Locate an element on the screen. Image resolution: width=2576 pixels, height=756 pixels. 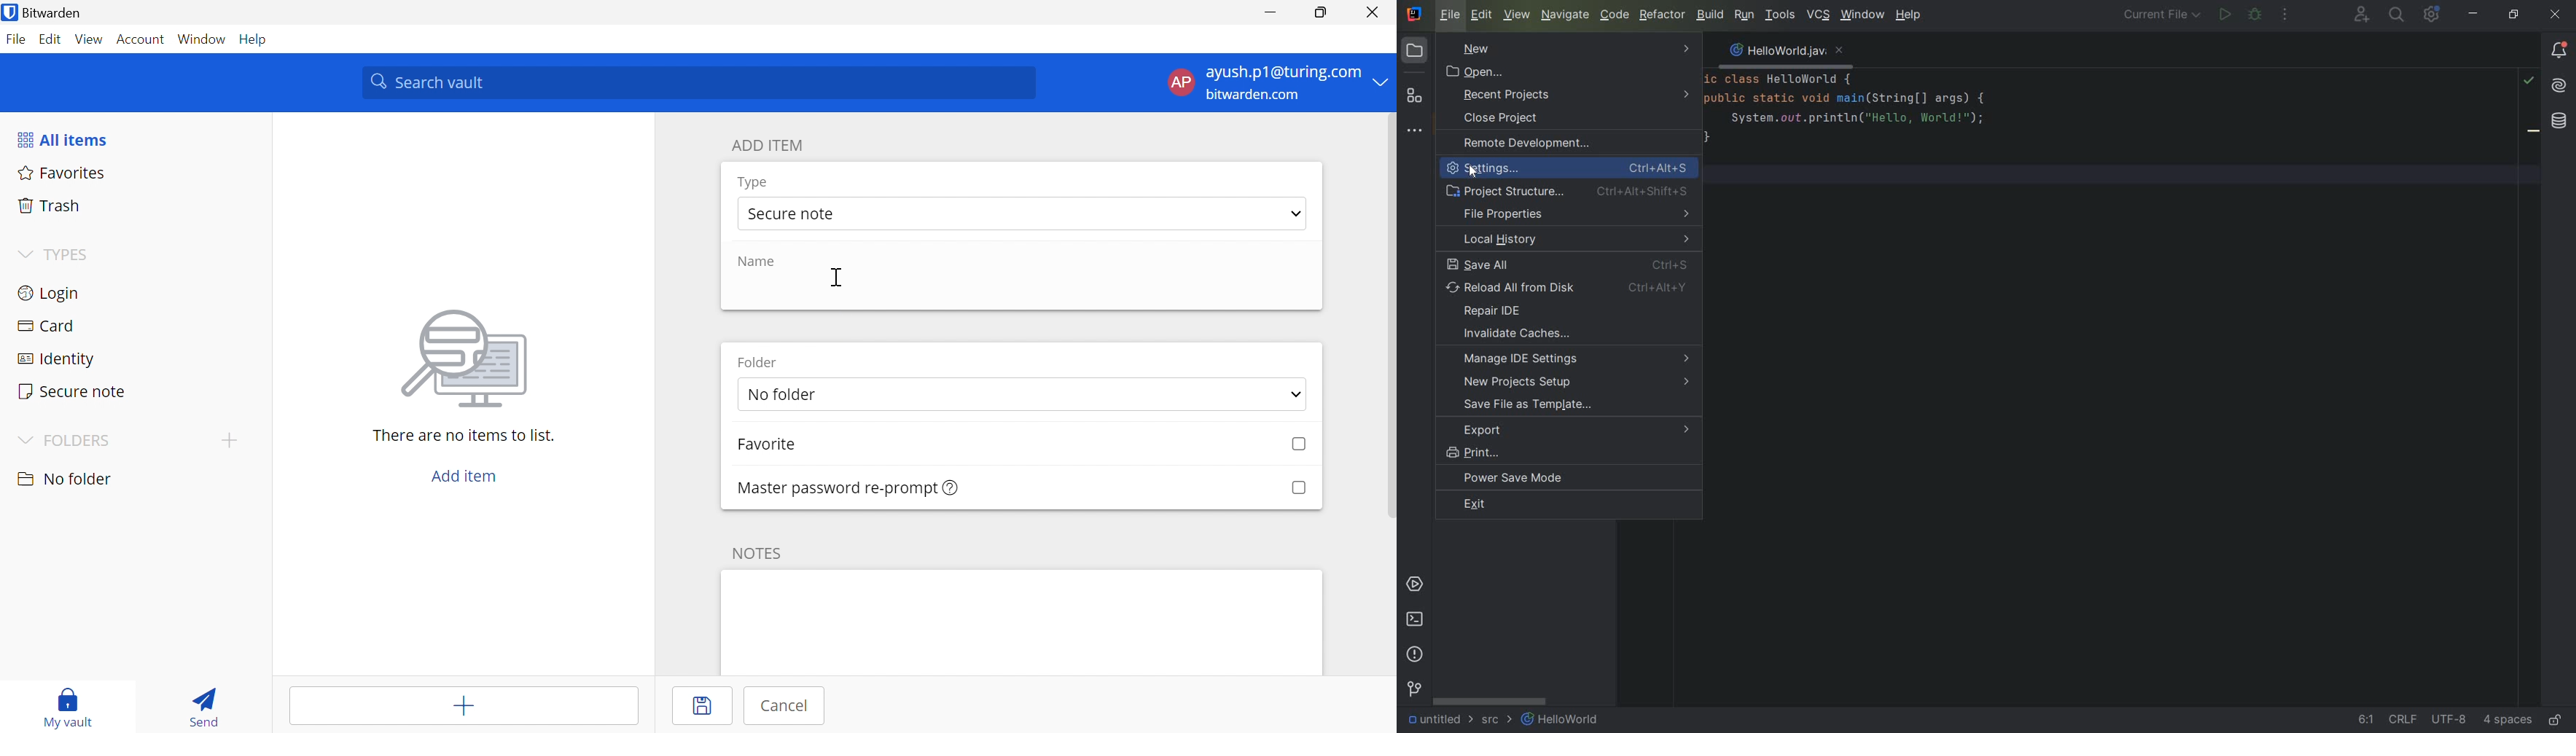
print is located at coordinates (1570, 453).